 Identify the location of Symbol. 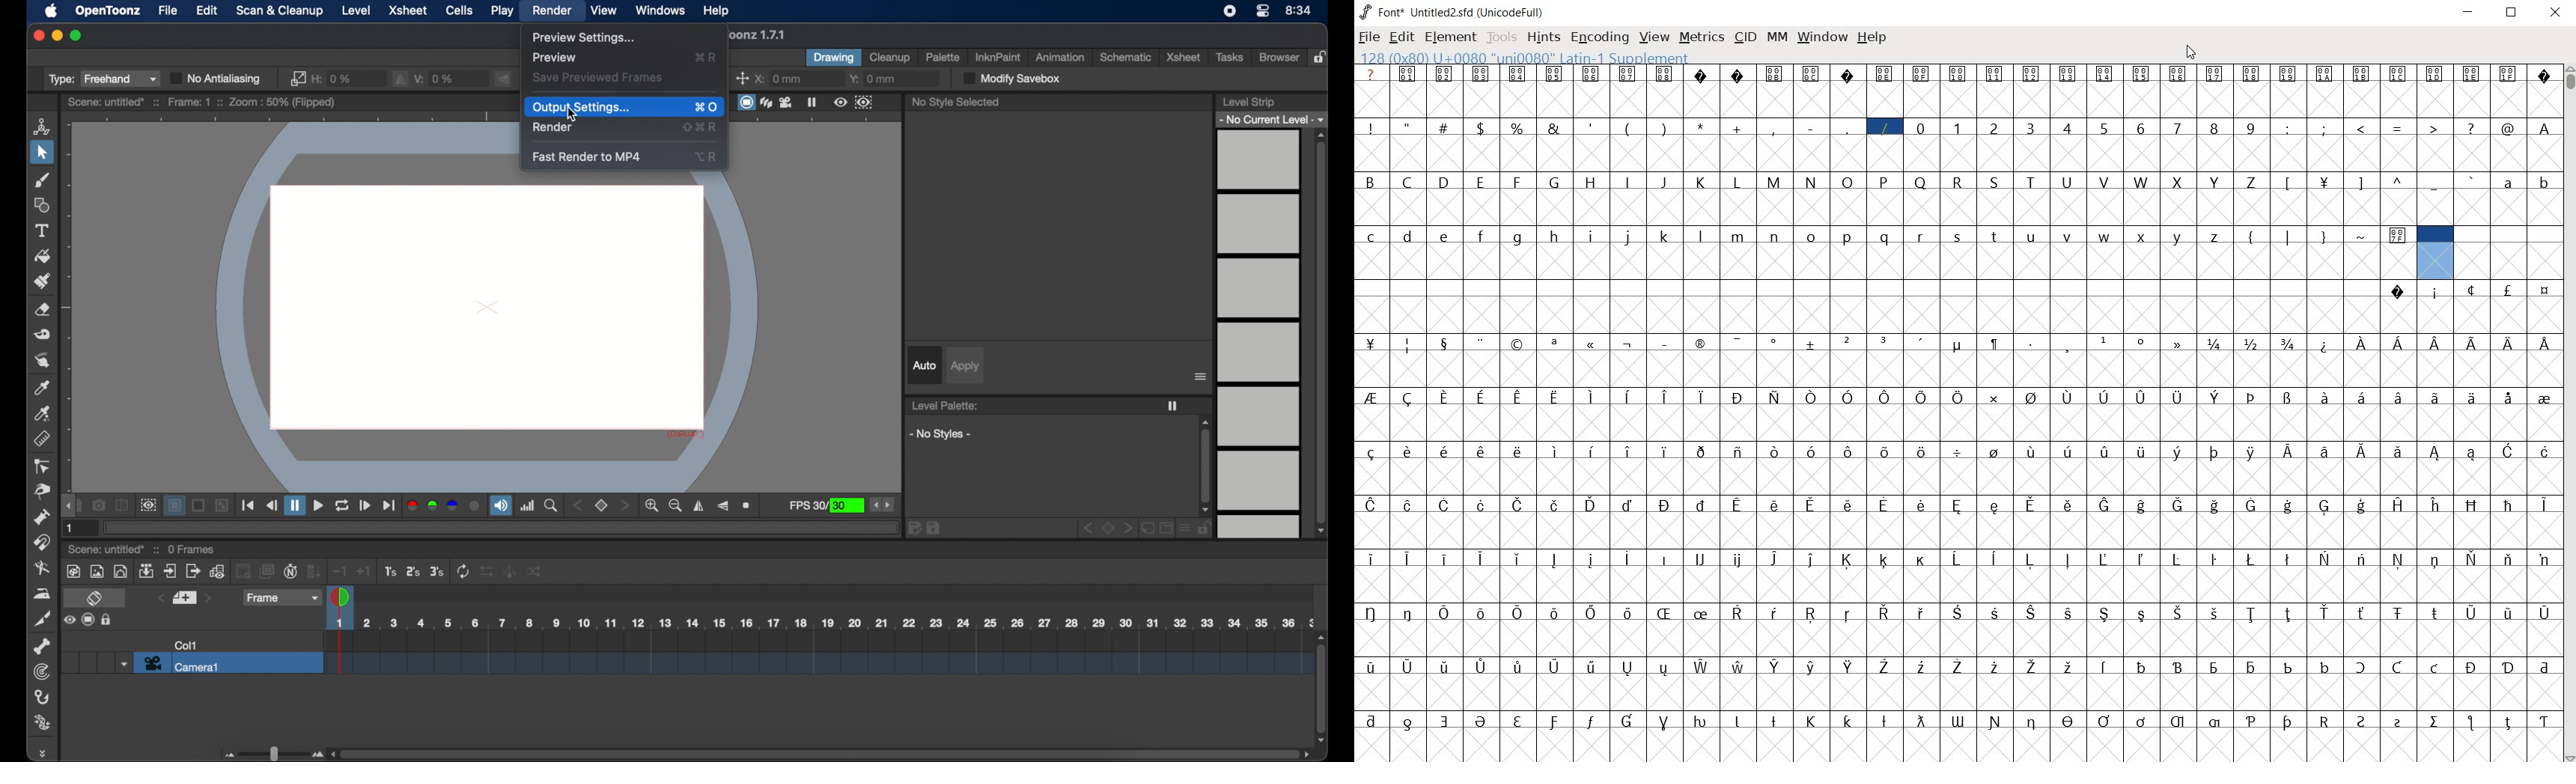
(2473, 290).